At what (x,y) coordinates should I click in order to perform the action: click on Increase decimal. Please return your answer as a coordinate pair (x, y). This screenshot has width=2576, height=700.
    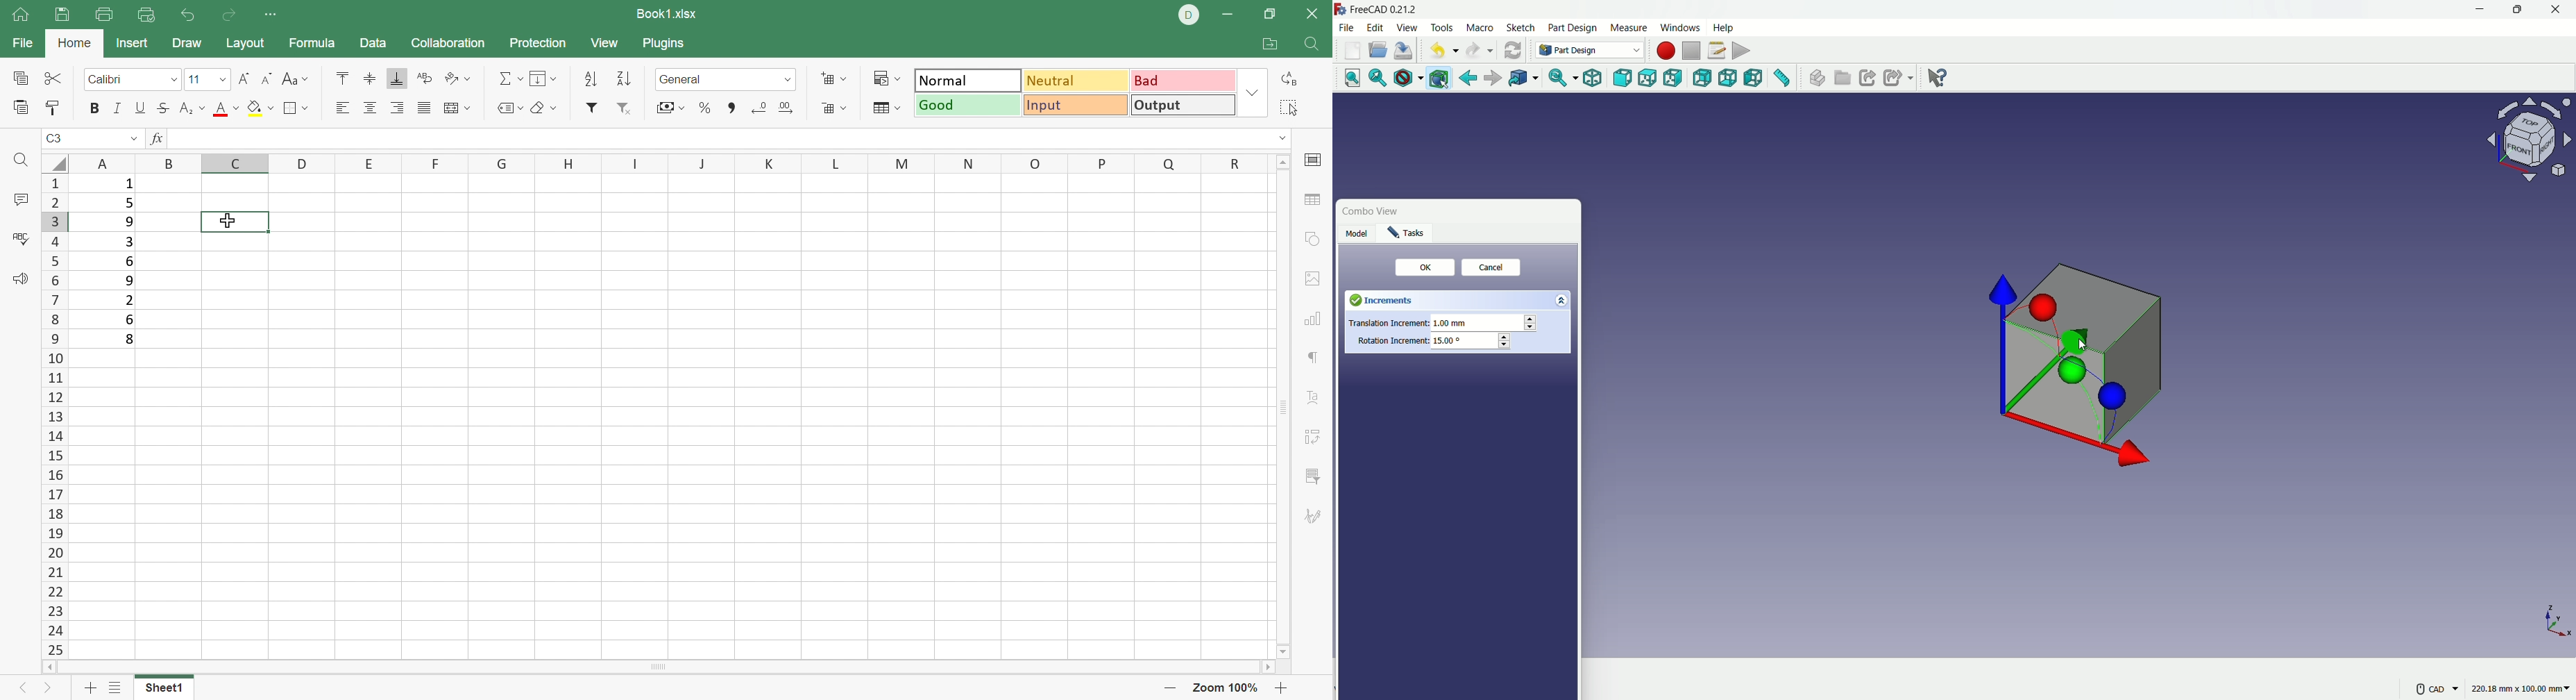
    Looking at the image, I should click on (788, 106).